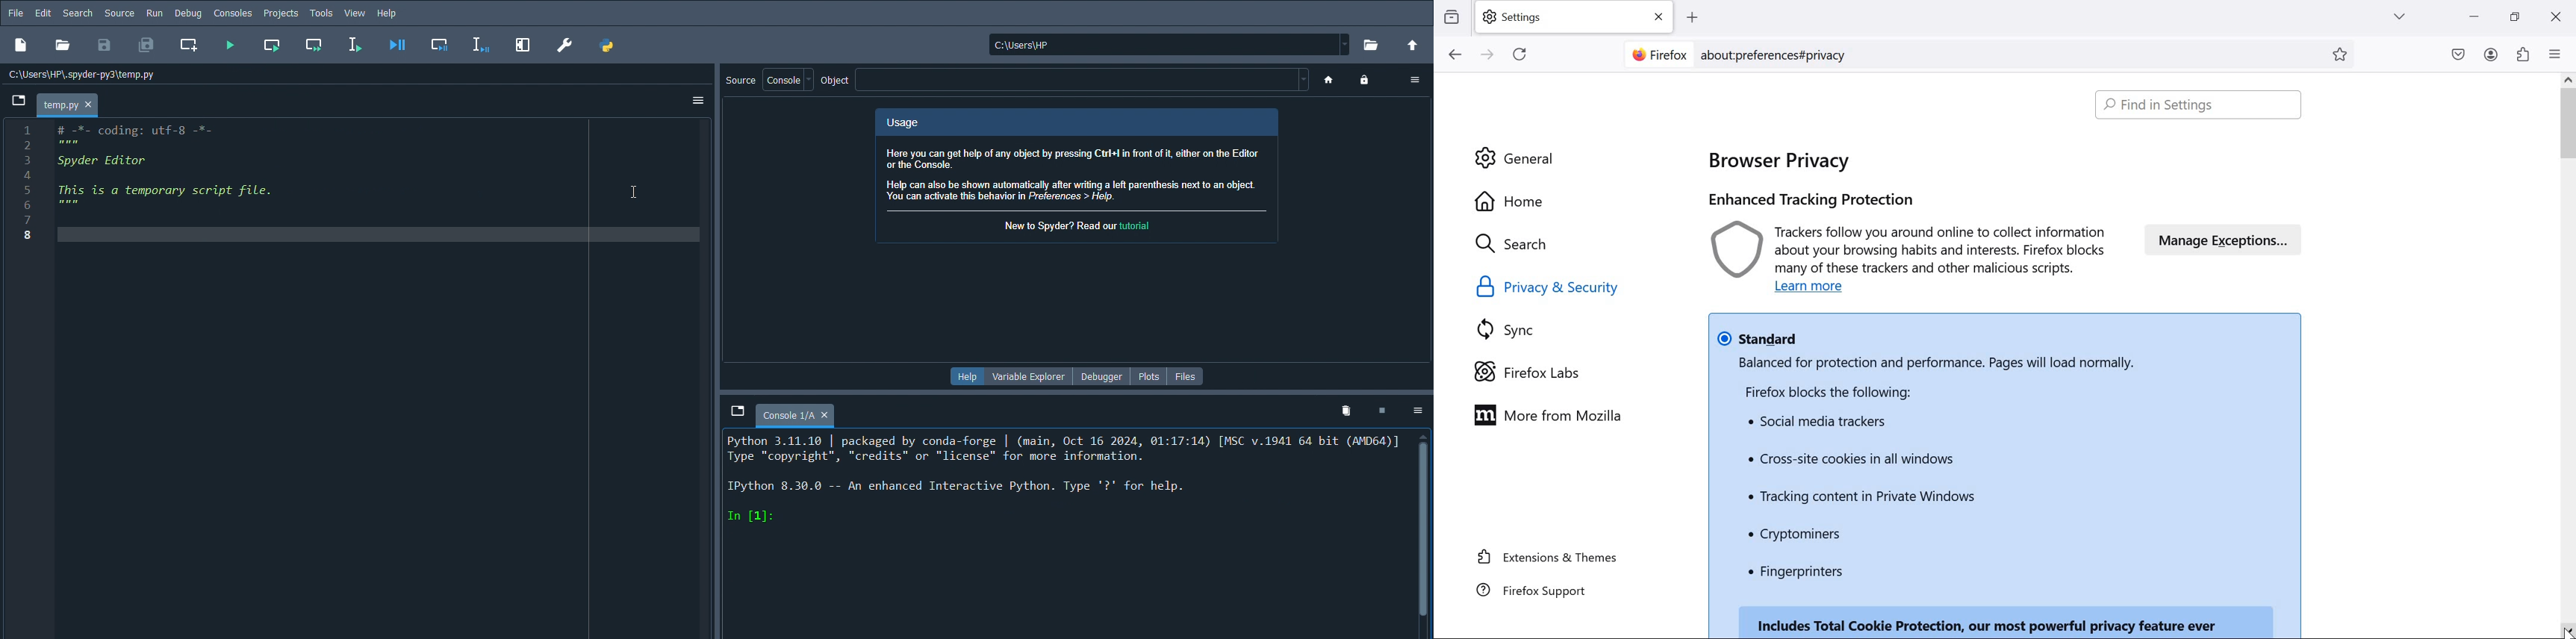 The image size is (2576, 644). Describe the element at coordinates (836, 83) in the screenshot. I see `Object` at that location.